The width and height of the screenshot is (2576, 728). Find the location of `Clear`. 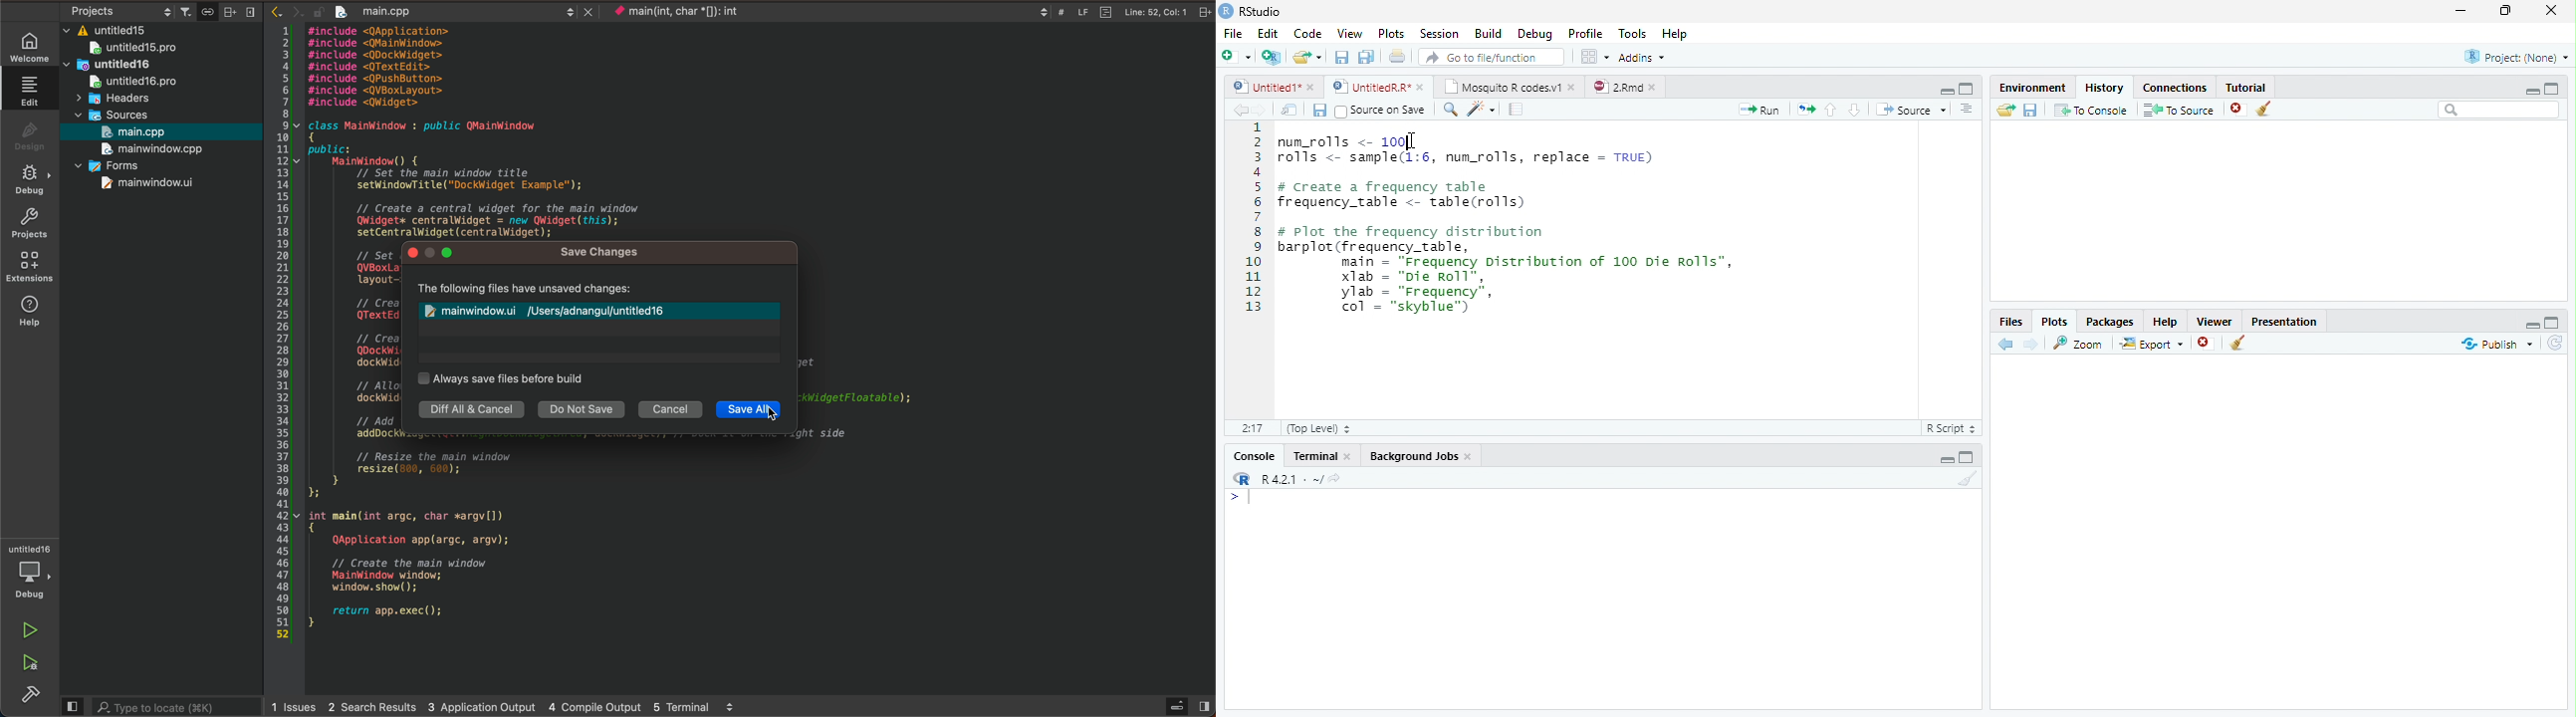

Clear is located at coordinates (2237, 343).